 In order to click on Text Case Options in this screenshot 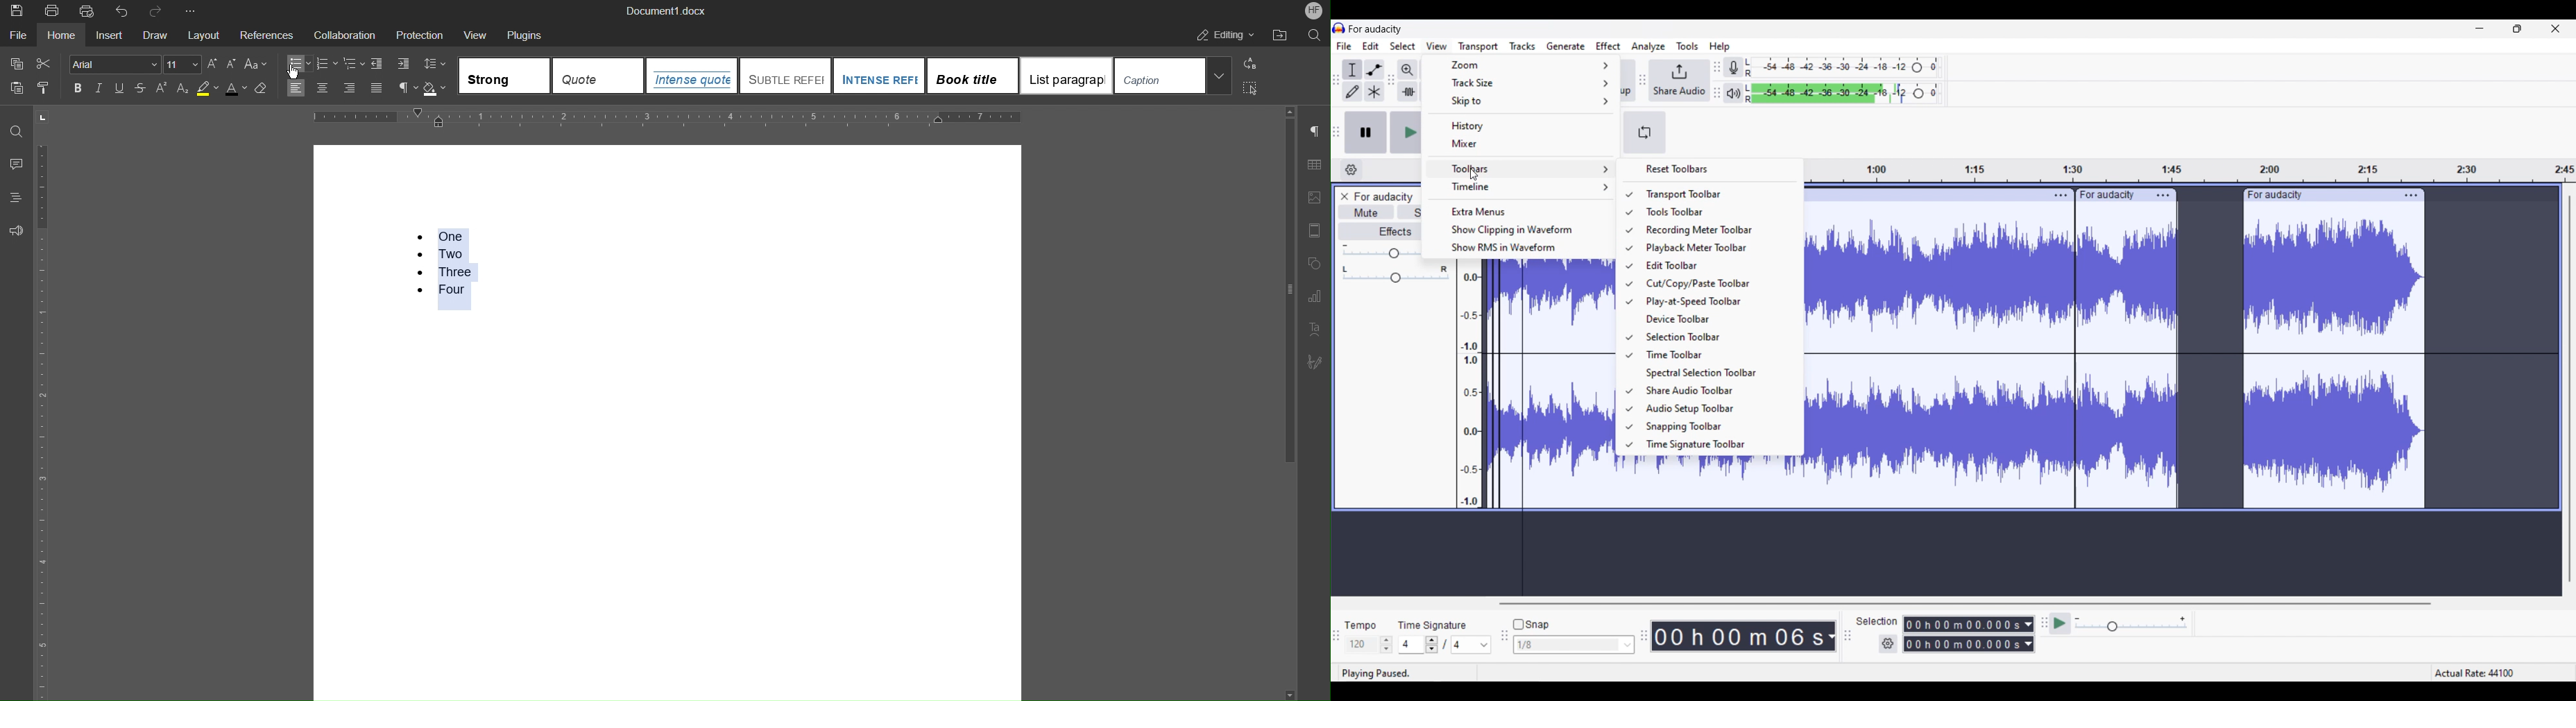, I will do `click(255, 65)`.